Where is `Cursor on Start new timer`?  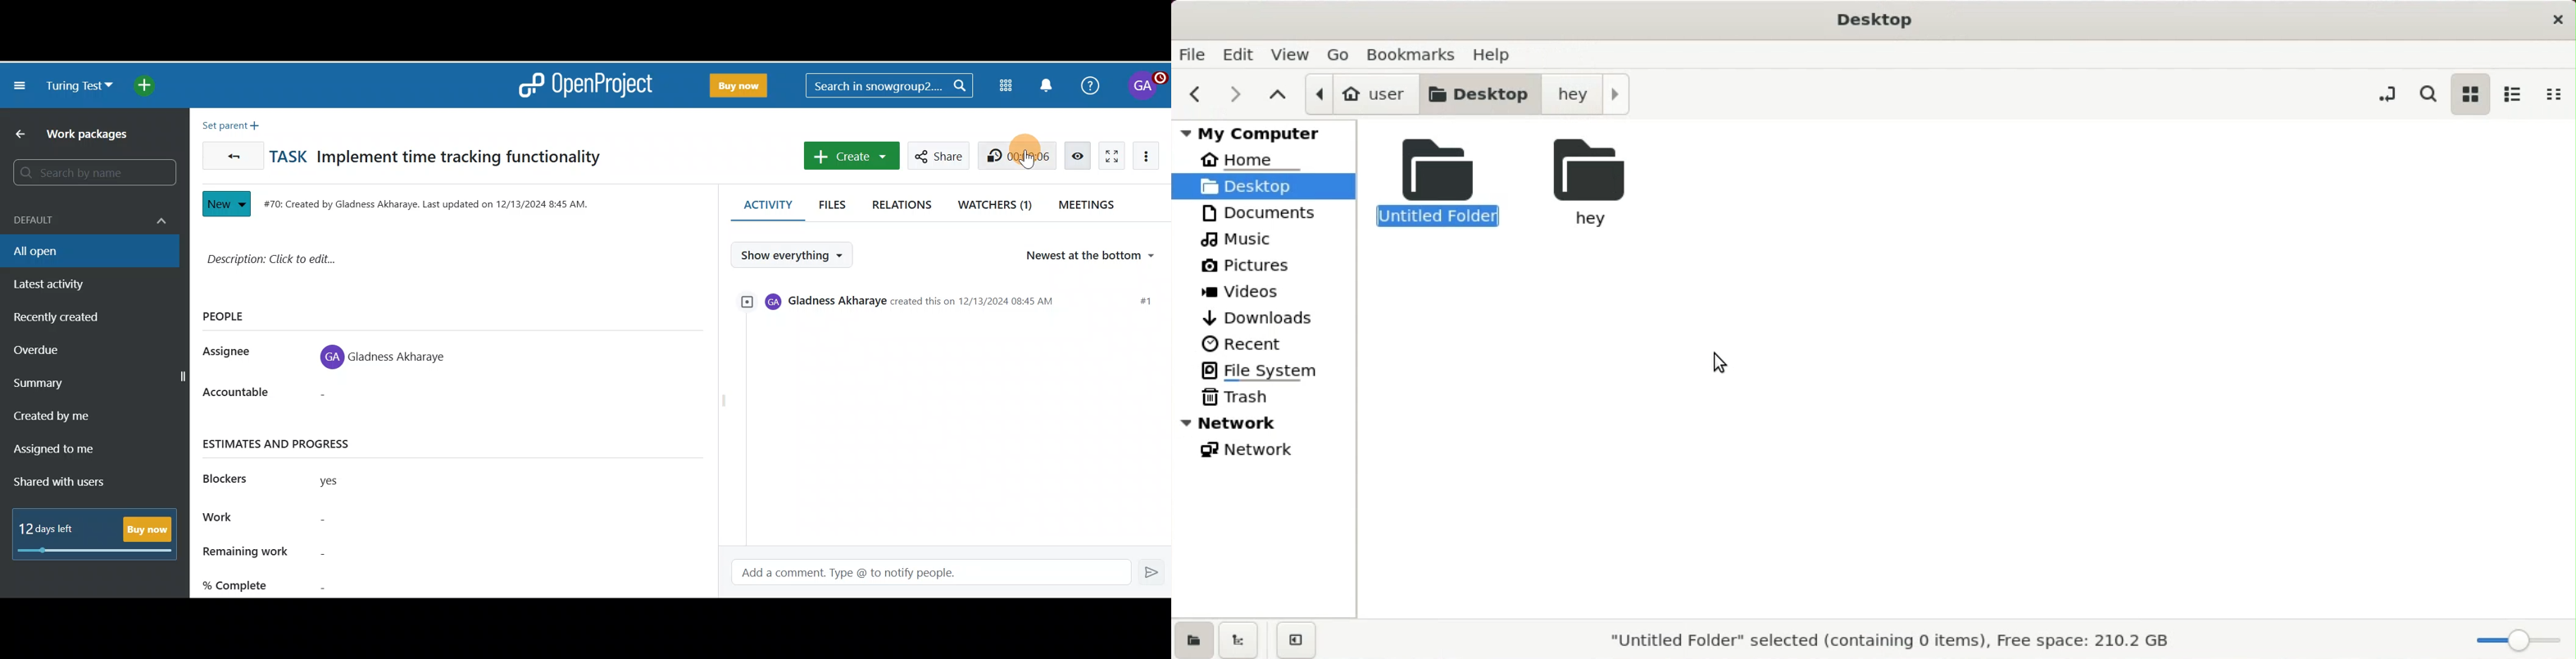
Cursor on Start new timer is located at coordinates (1022, 158).